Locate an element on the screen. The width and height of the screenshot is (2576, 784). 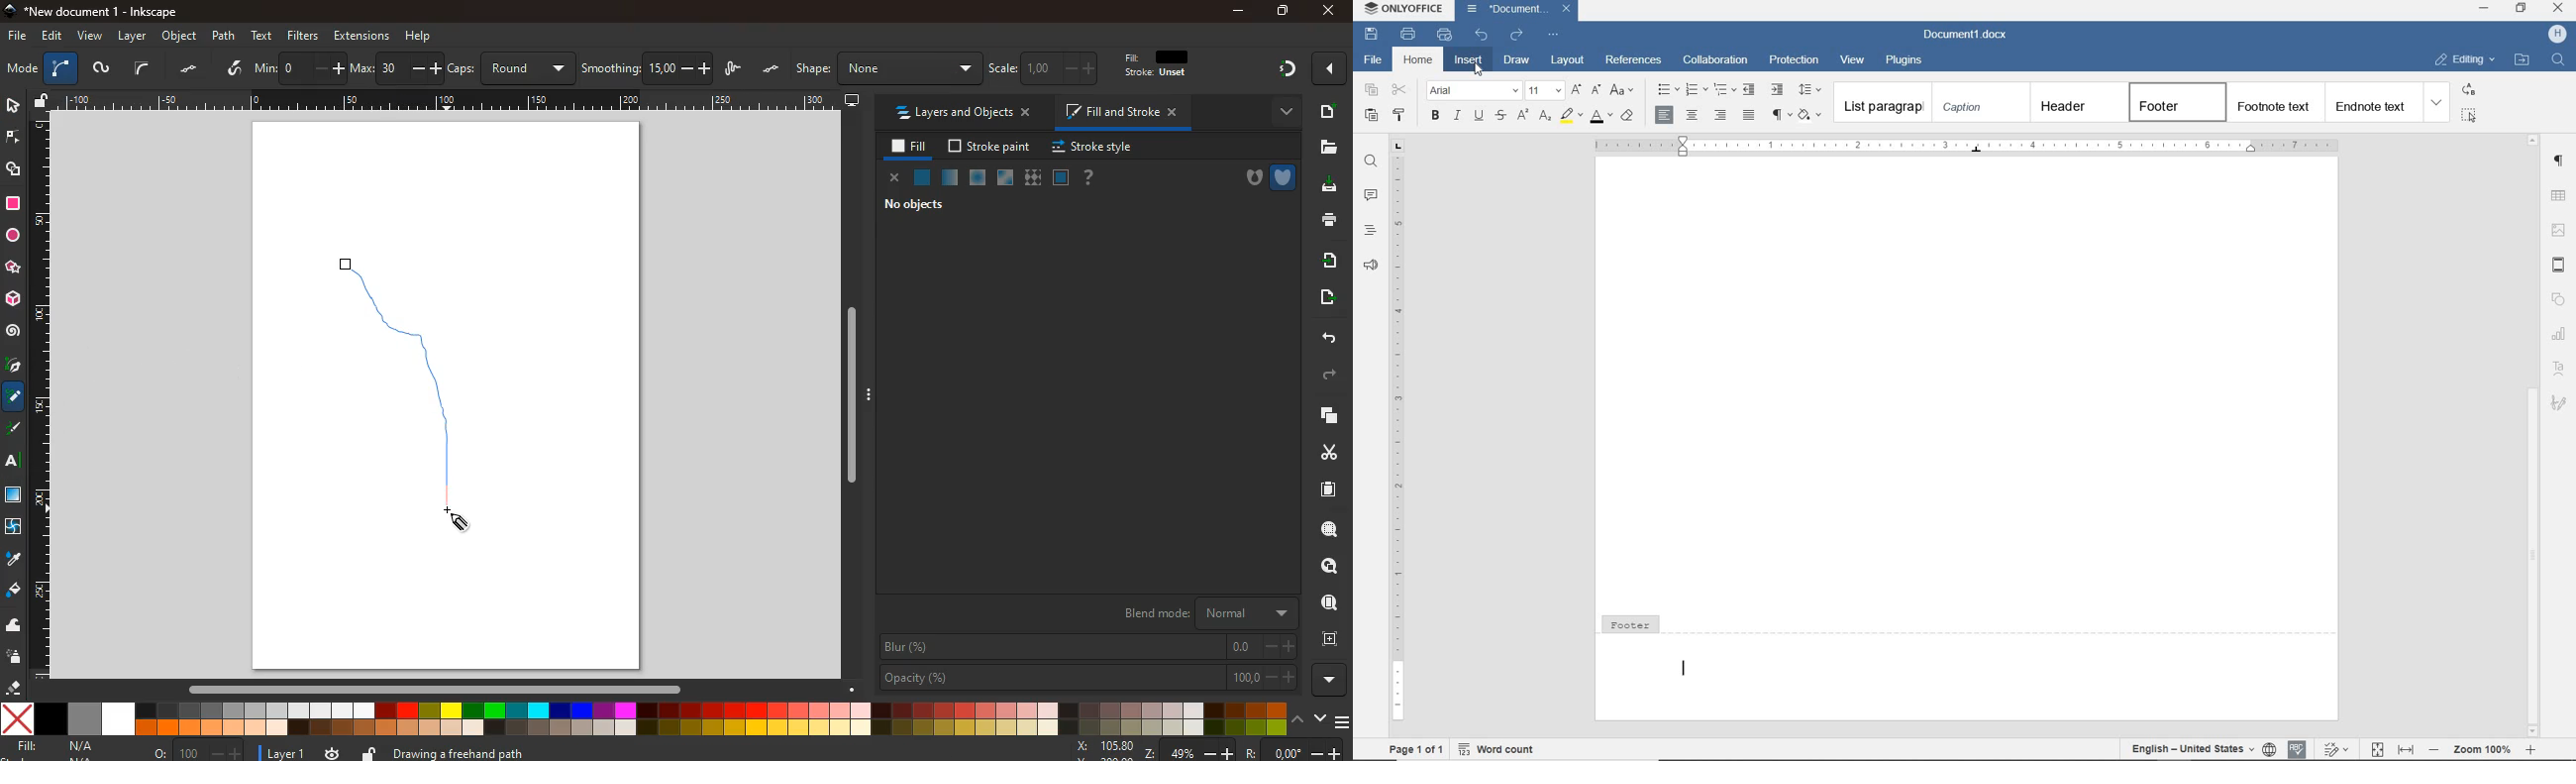
layer is located at coordinates (277, 752).